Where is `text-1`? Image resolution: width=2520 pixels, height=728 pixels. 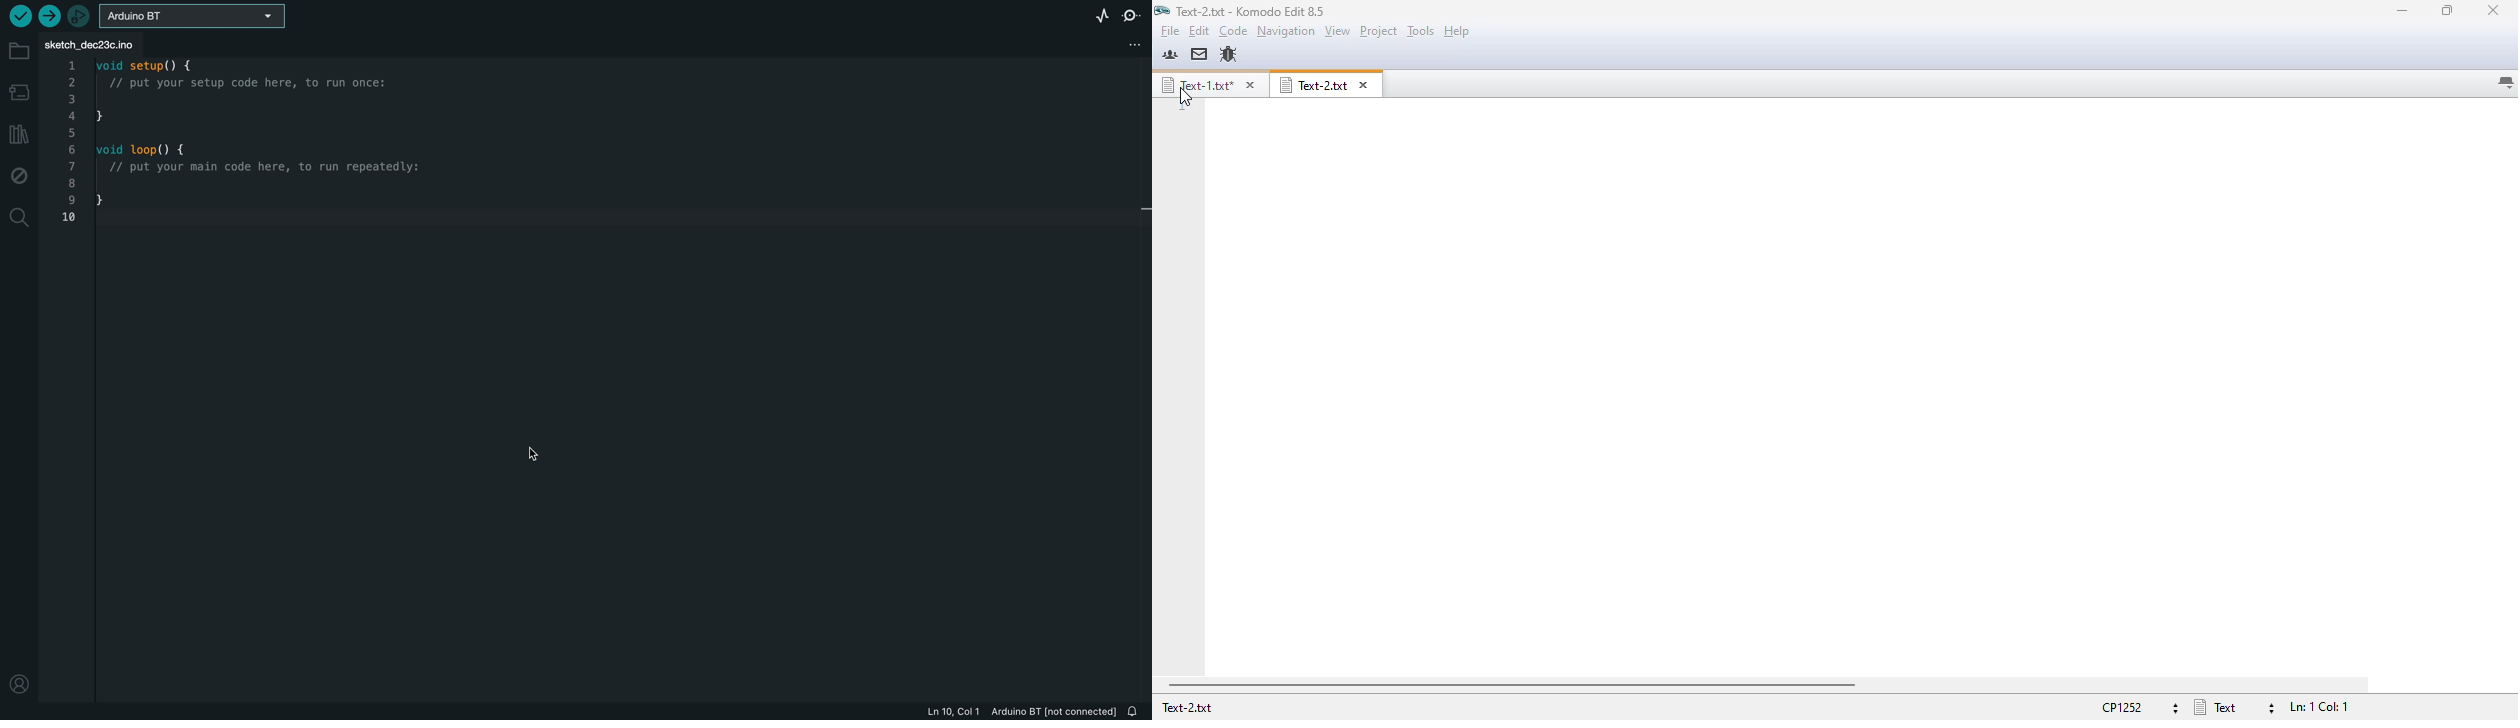 text-1 is located at coordinates (1196, 84).